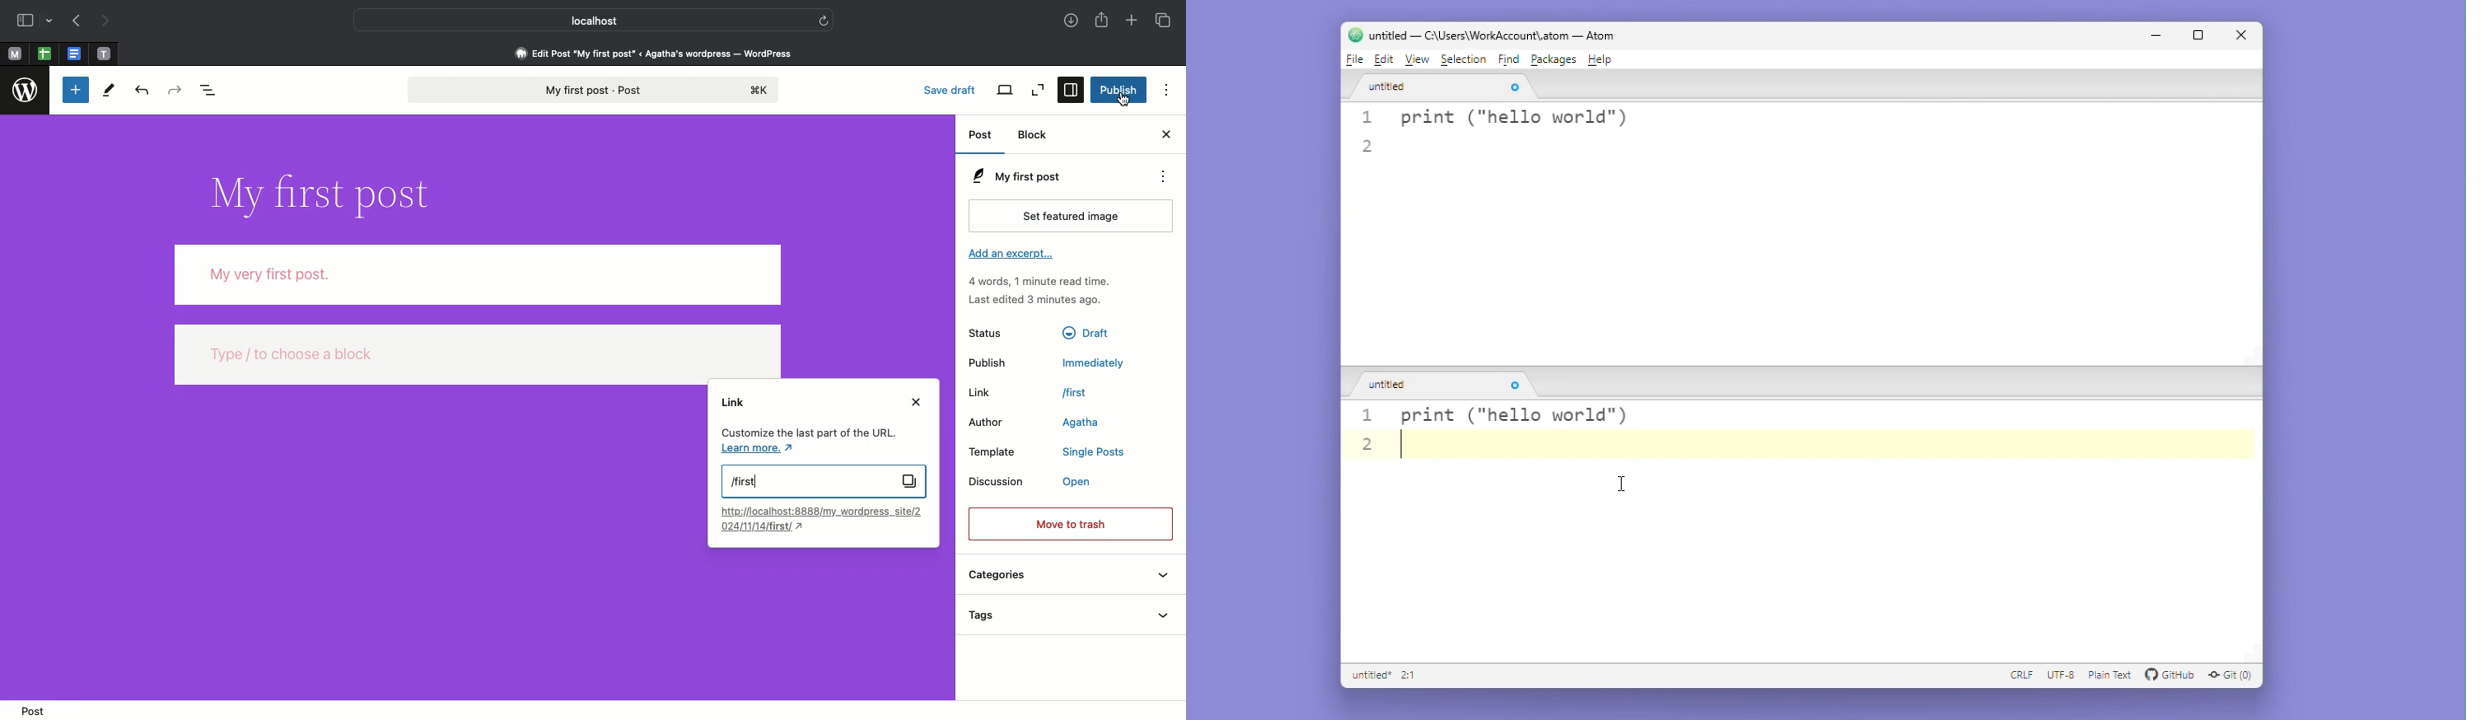 The height and width of the screenshot is (728, 2492). What do you see at coordinates (984, 422) in the screenshot?
I see `Author` at bounding box center [984, 422].